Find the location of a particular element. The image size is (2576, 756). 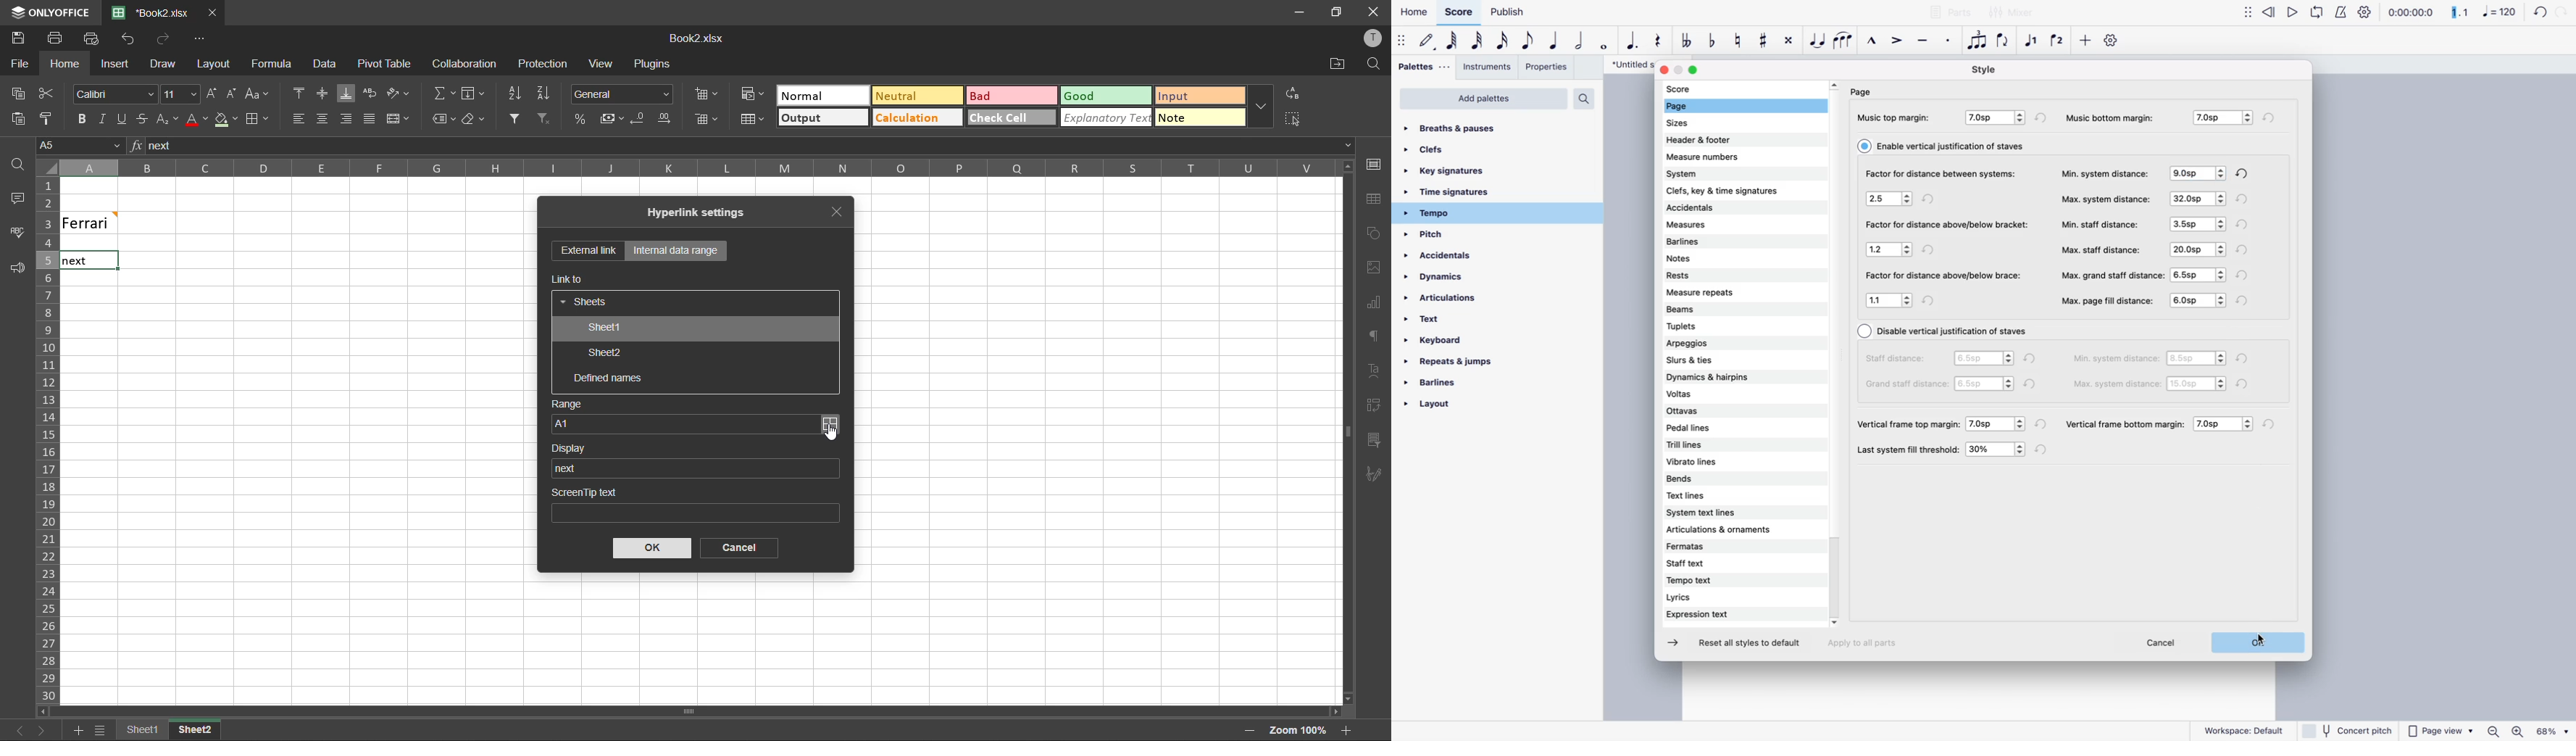

number format is located at coordinates (623, 94).